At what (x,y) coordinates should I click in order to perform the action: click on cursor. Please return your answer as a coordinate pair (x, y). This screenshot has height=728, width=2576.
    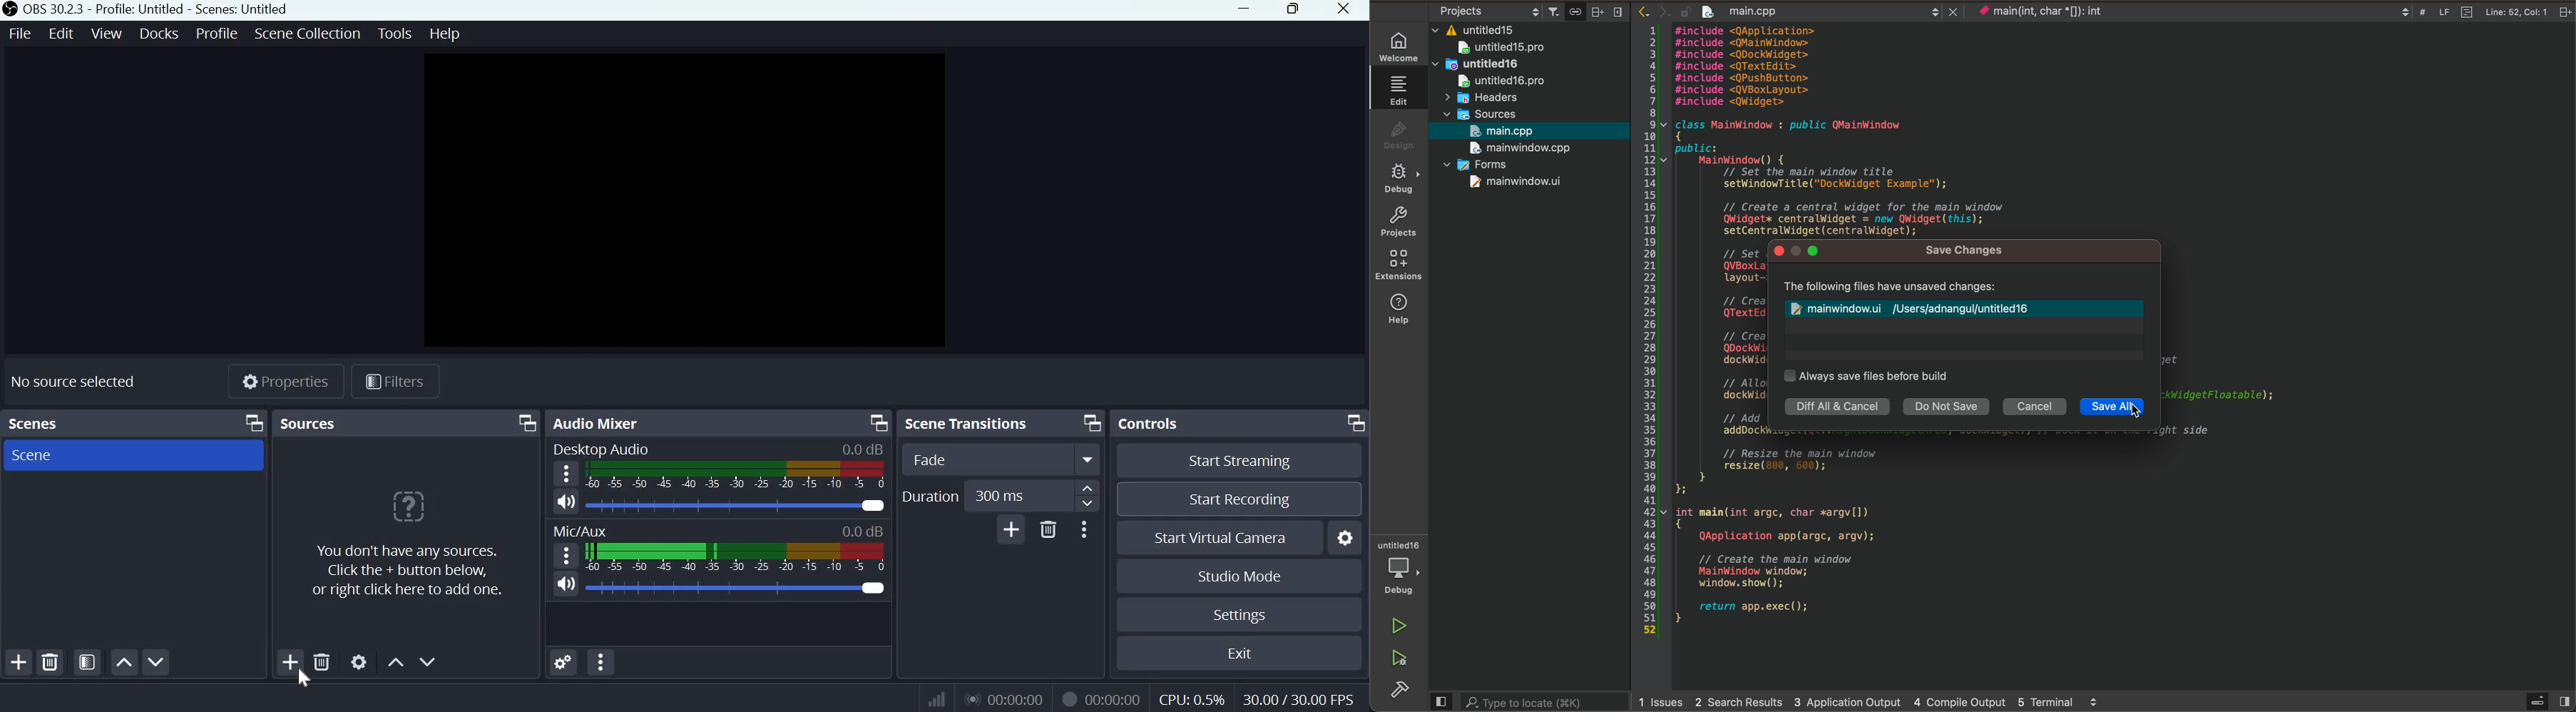
    Looking at the image, I should click on (304, 681).